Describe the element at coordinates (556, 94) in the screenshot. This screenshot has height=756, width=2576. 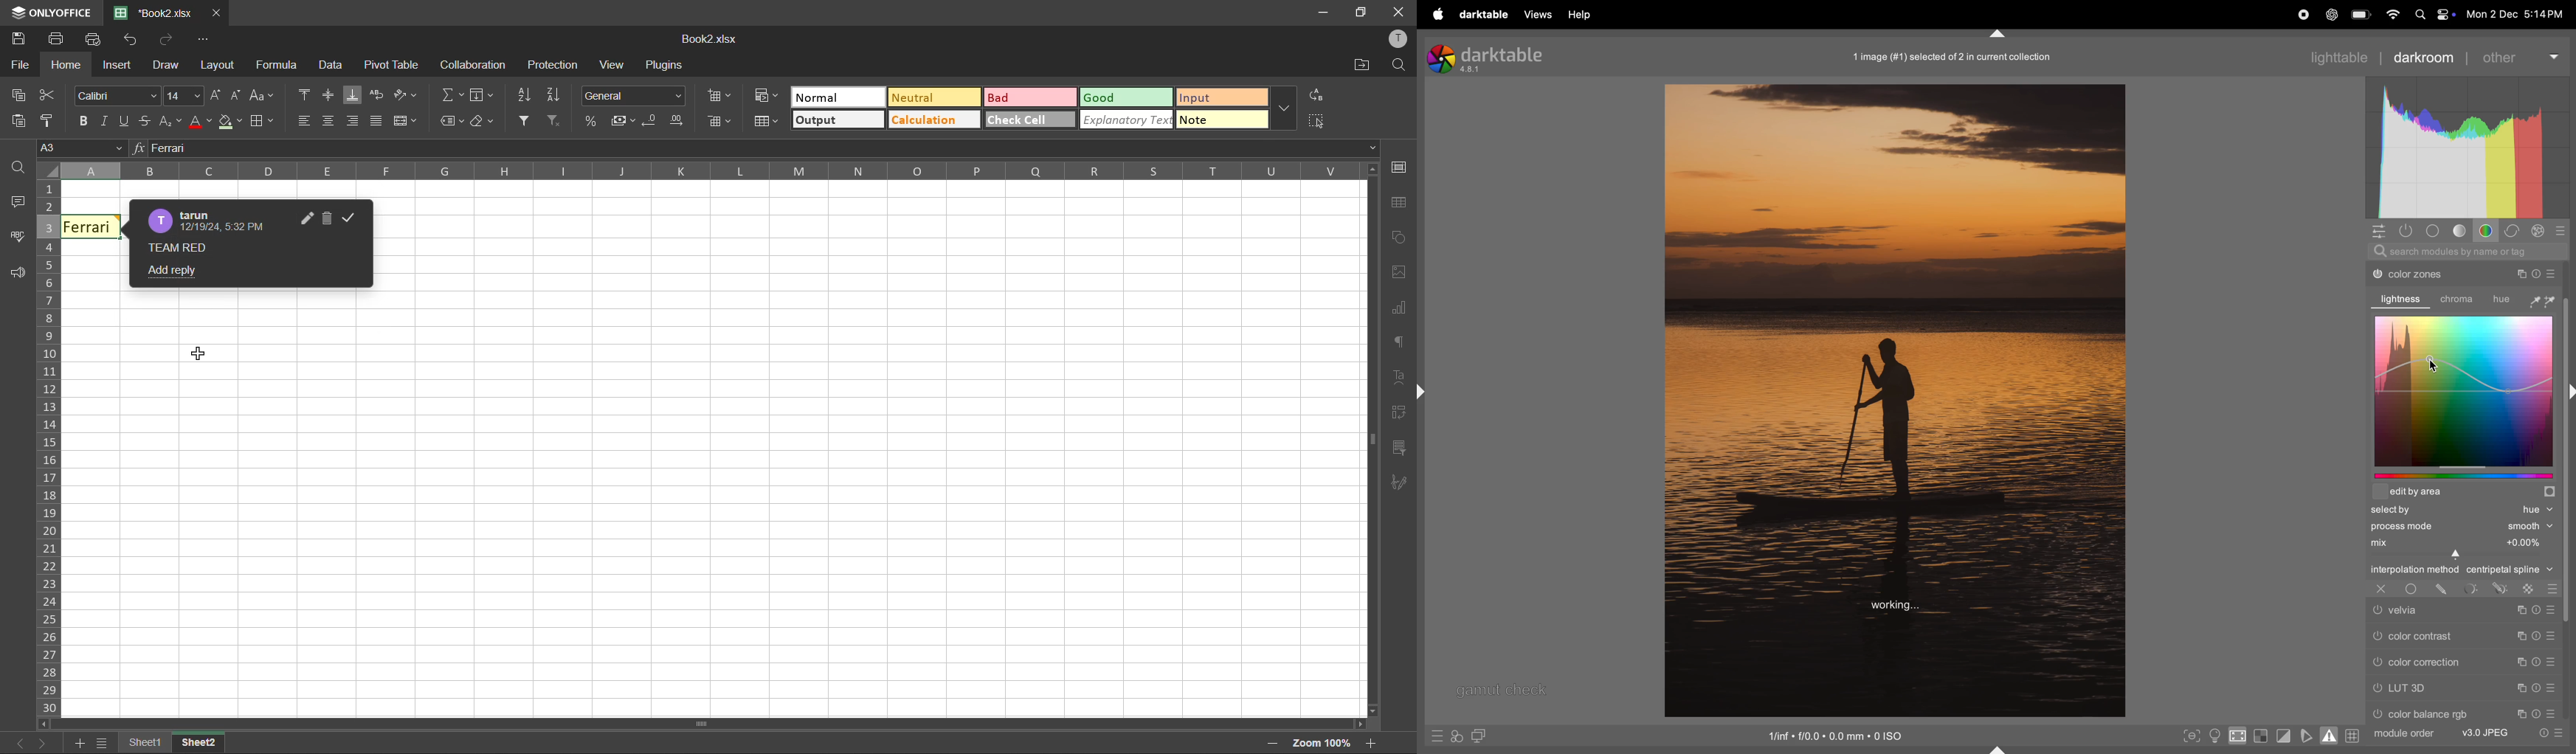
I see `sort descending` at that location.